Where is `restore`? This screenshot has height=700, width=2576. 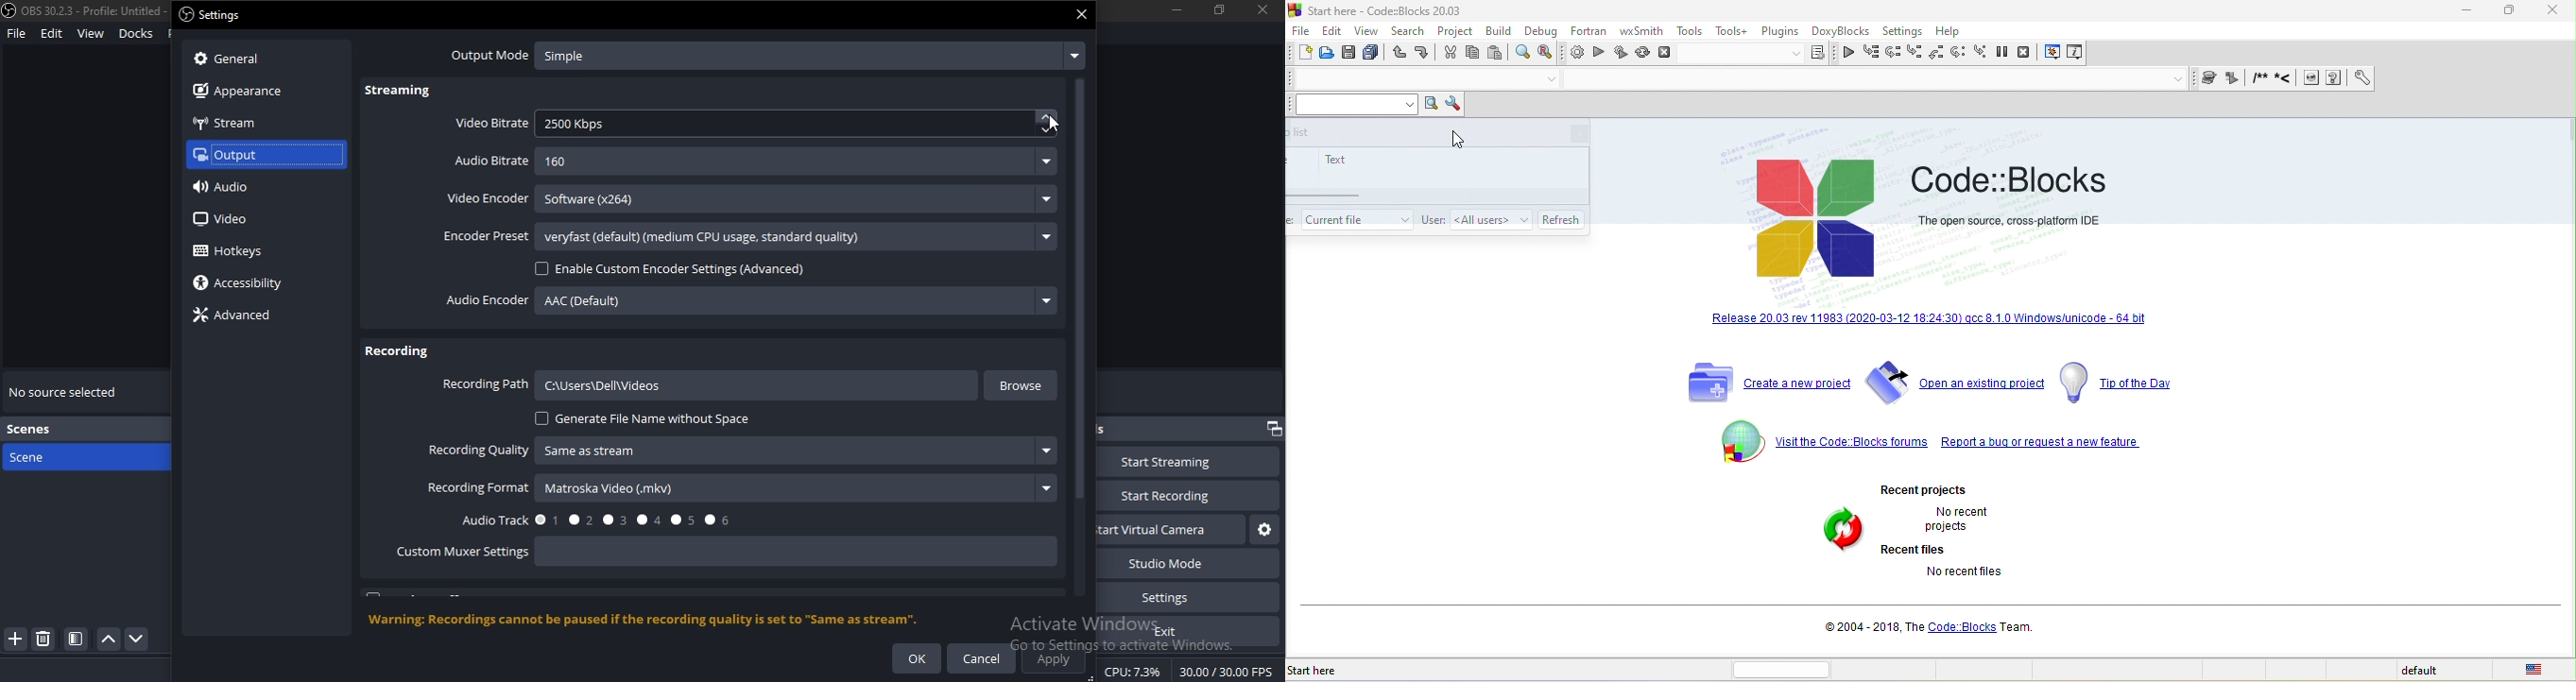 restore is located at coordinates (1272, 429).